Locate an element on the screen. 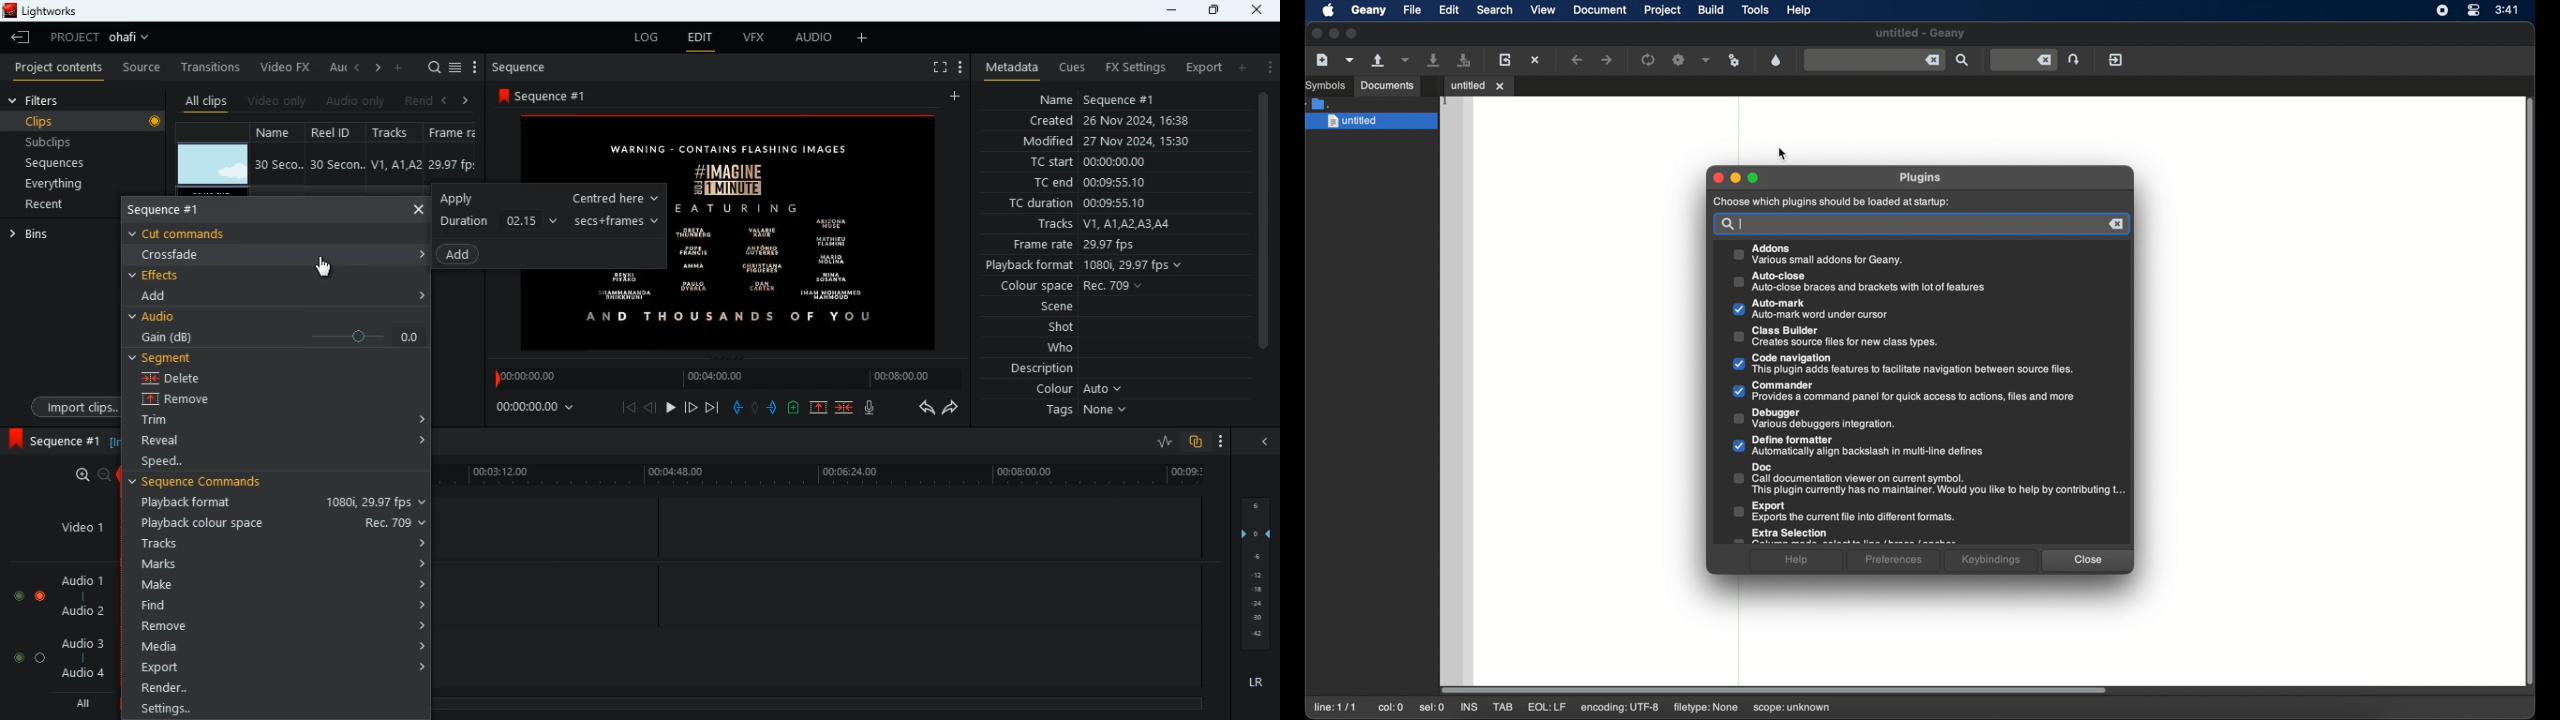  real id is located at coordinates (338, 132).